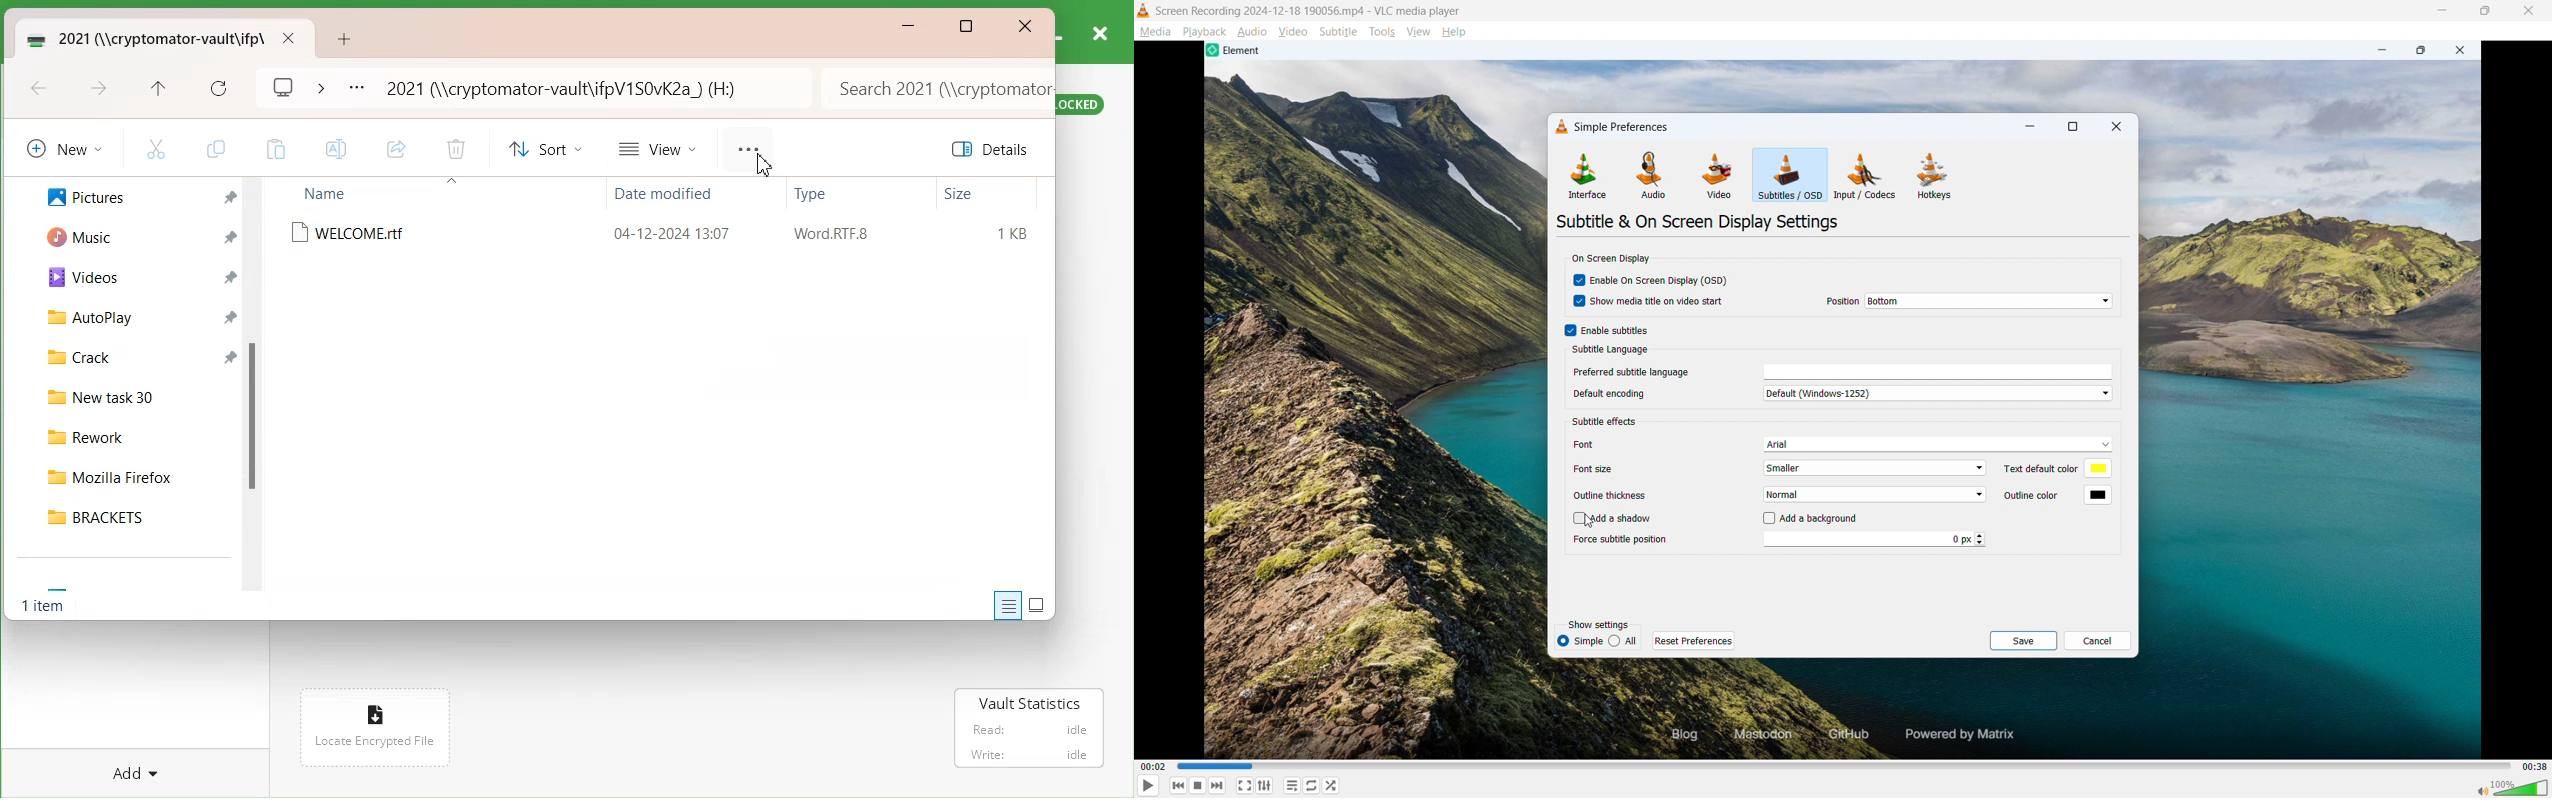  What do you see at coordinates (672, 192) in the screenshot?
I see `Date modified` at bounding box center [672, 192].